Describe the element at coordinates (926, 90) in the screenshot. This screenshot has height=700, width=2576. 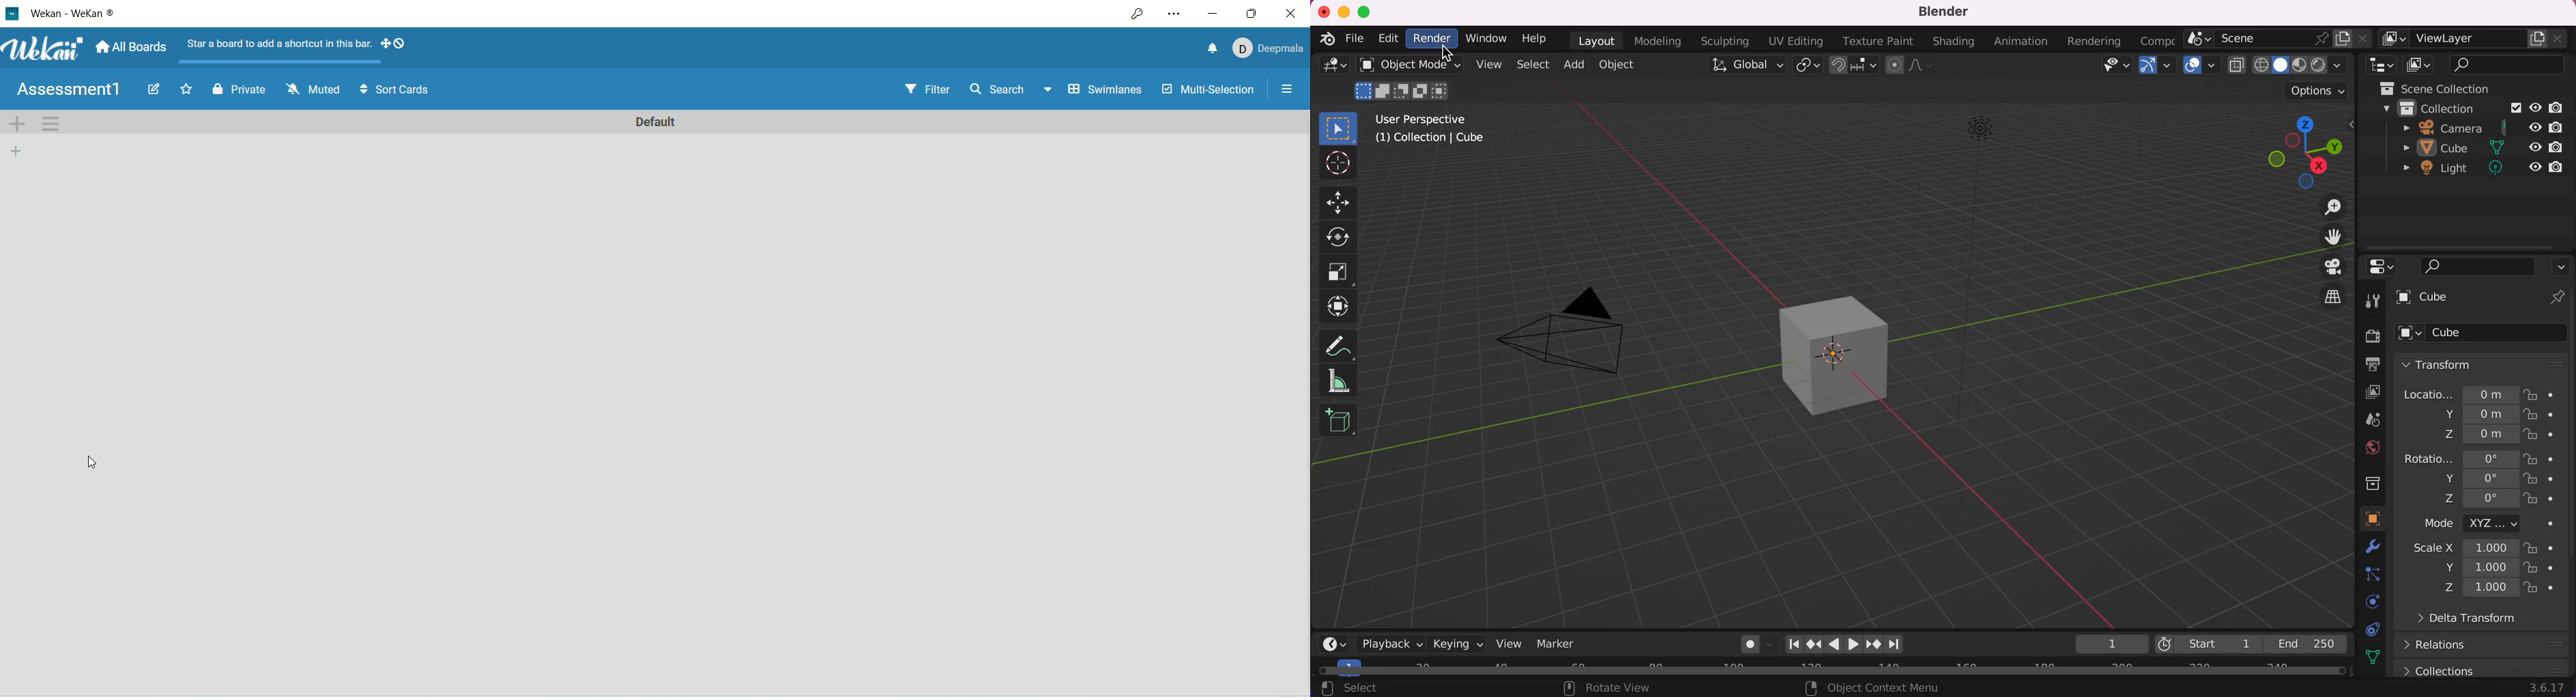
I see `filter` at that location.